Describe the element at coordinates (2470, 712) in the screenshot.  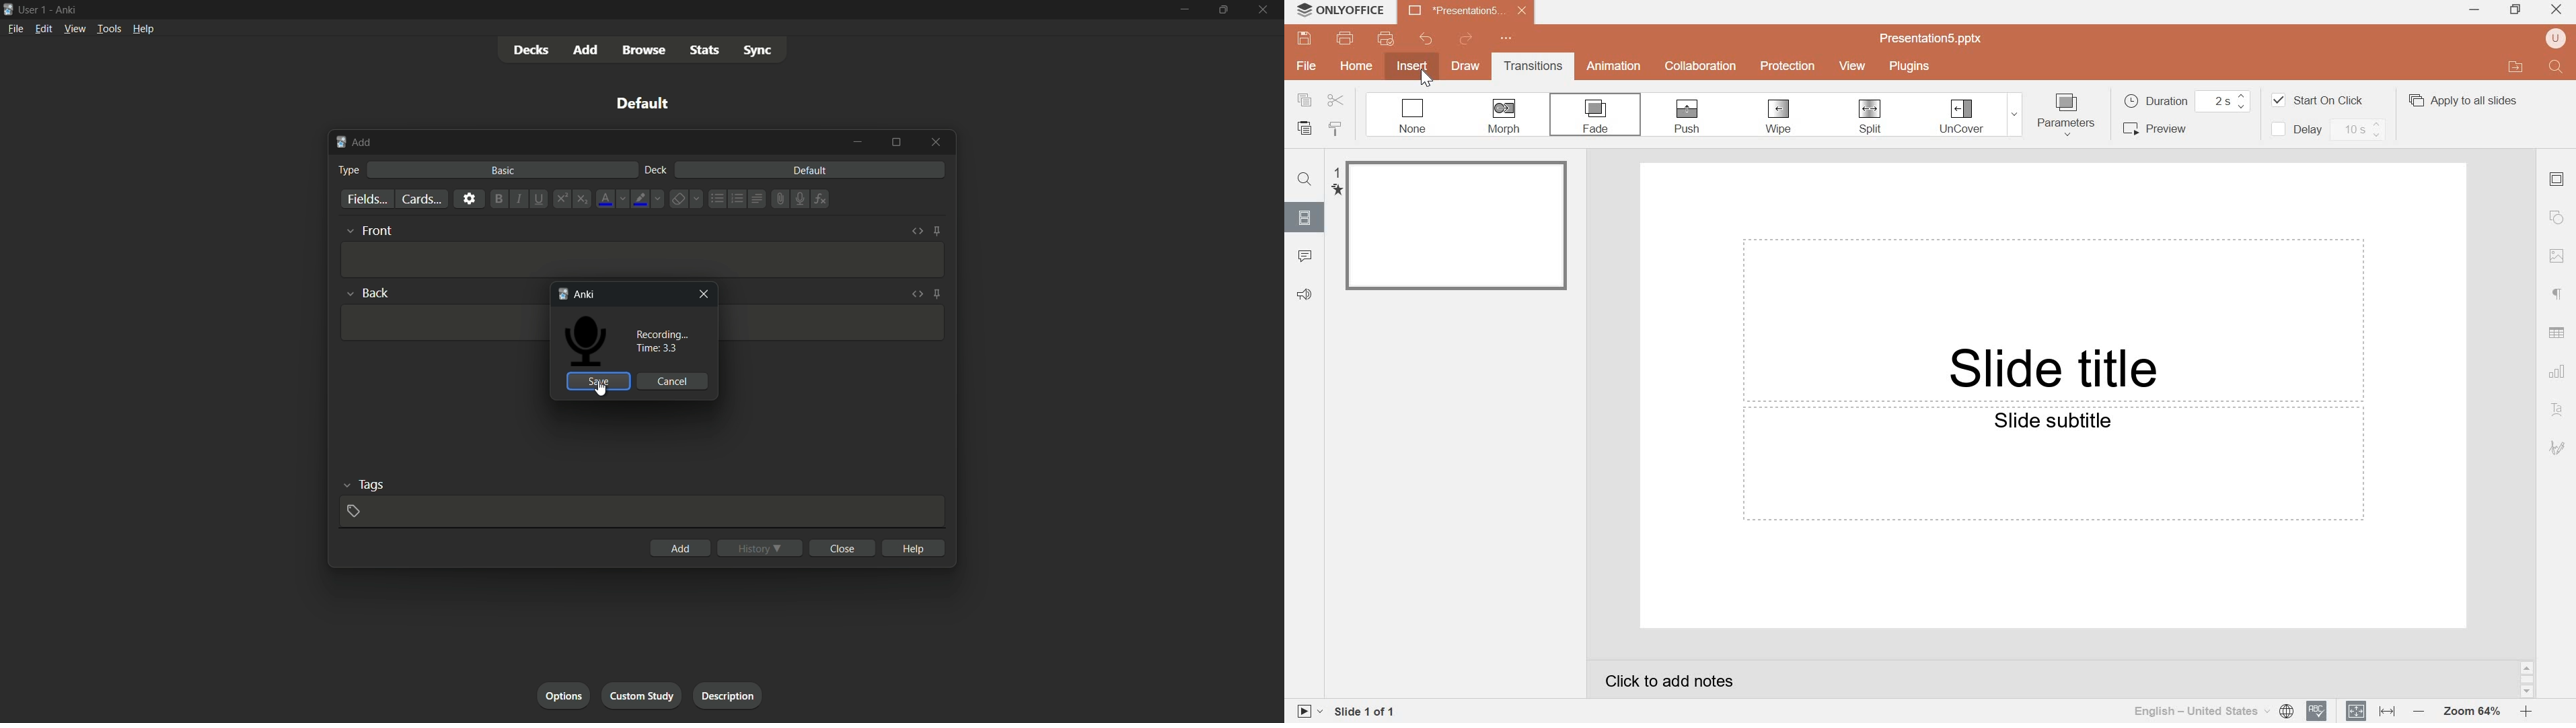
I see `Zoom` at that location.